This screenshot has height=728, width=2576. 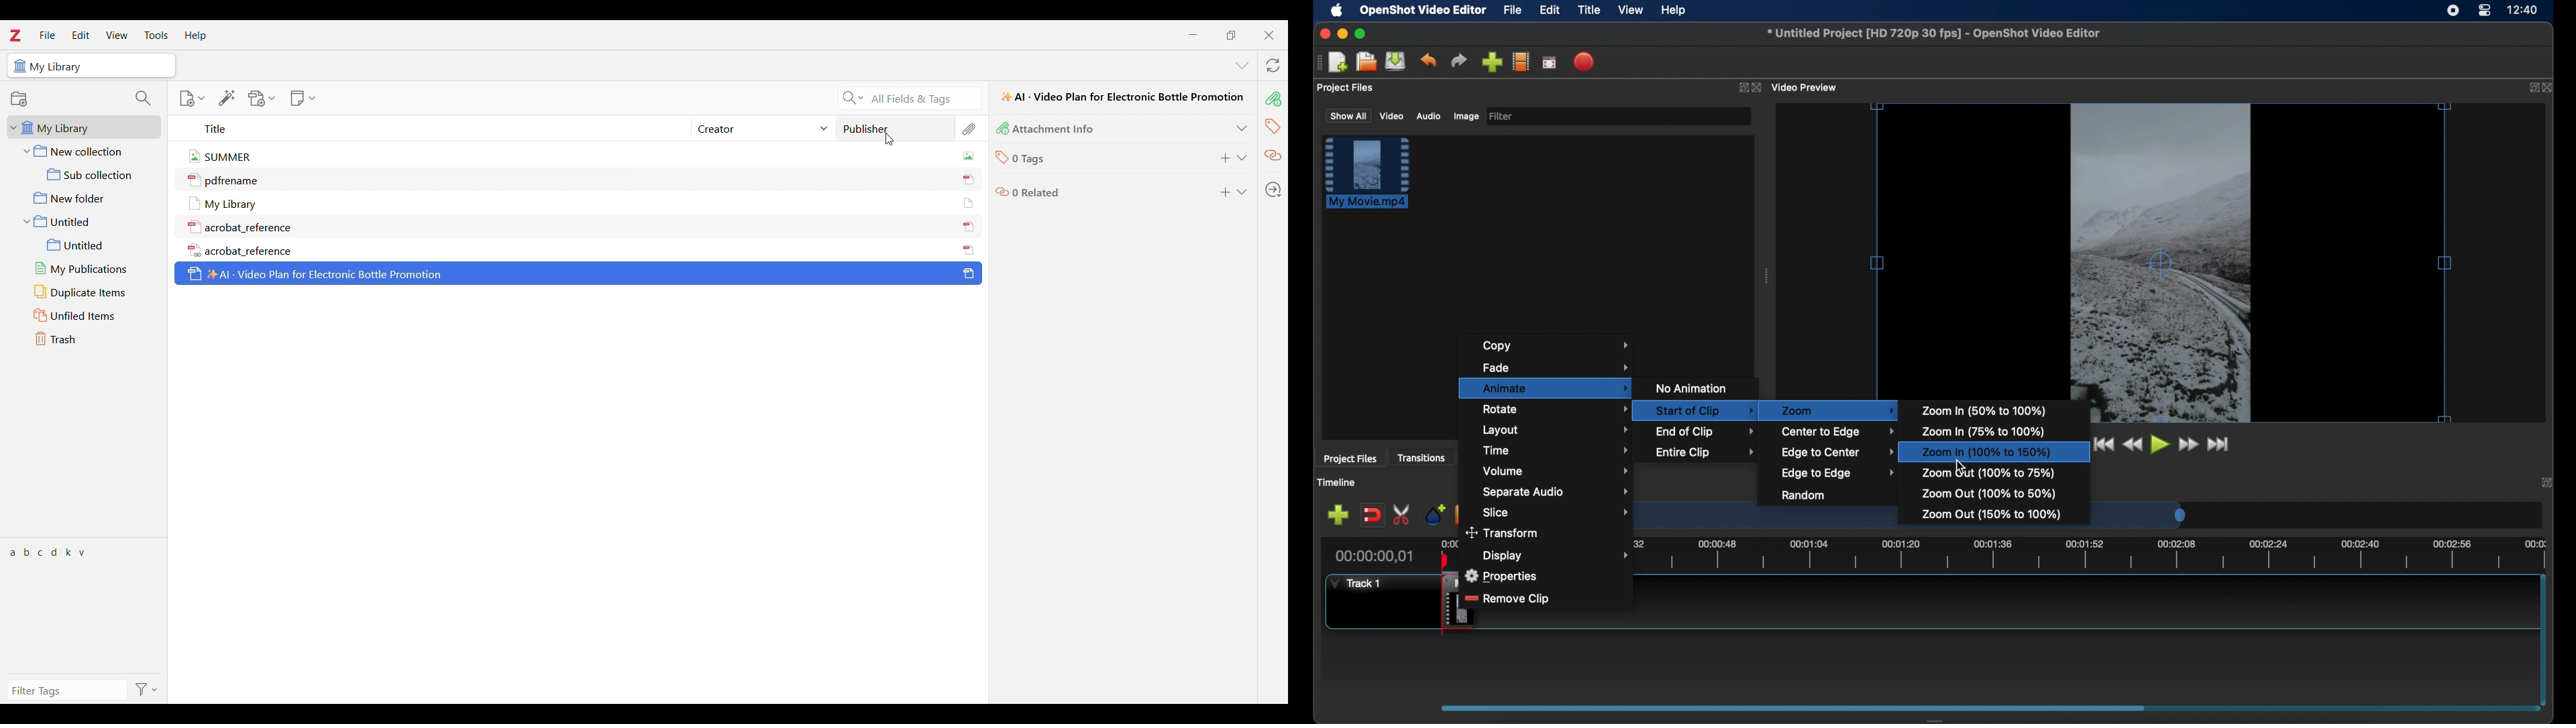 I want to click on Title, so click(x=431, y=128).